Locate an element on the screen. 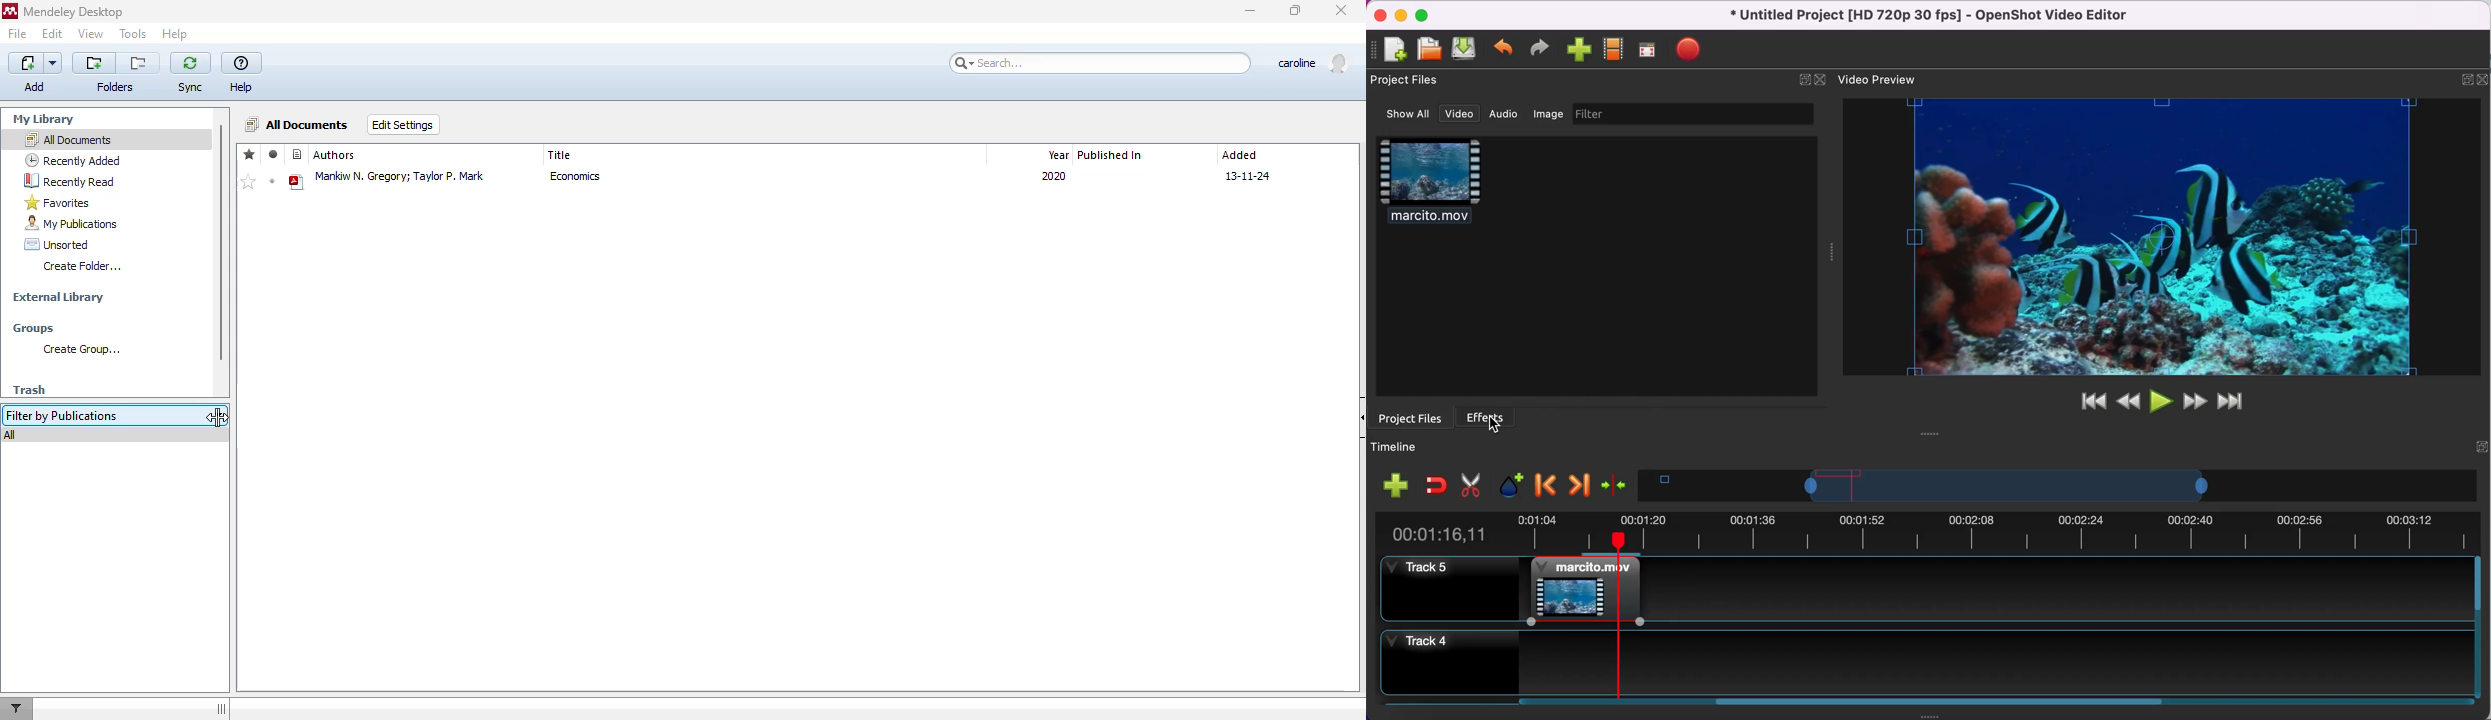 This screenshot has width=2492, height=728. title is located at coordinates (560, 155).